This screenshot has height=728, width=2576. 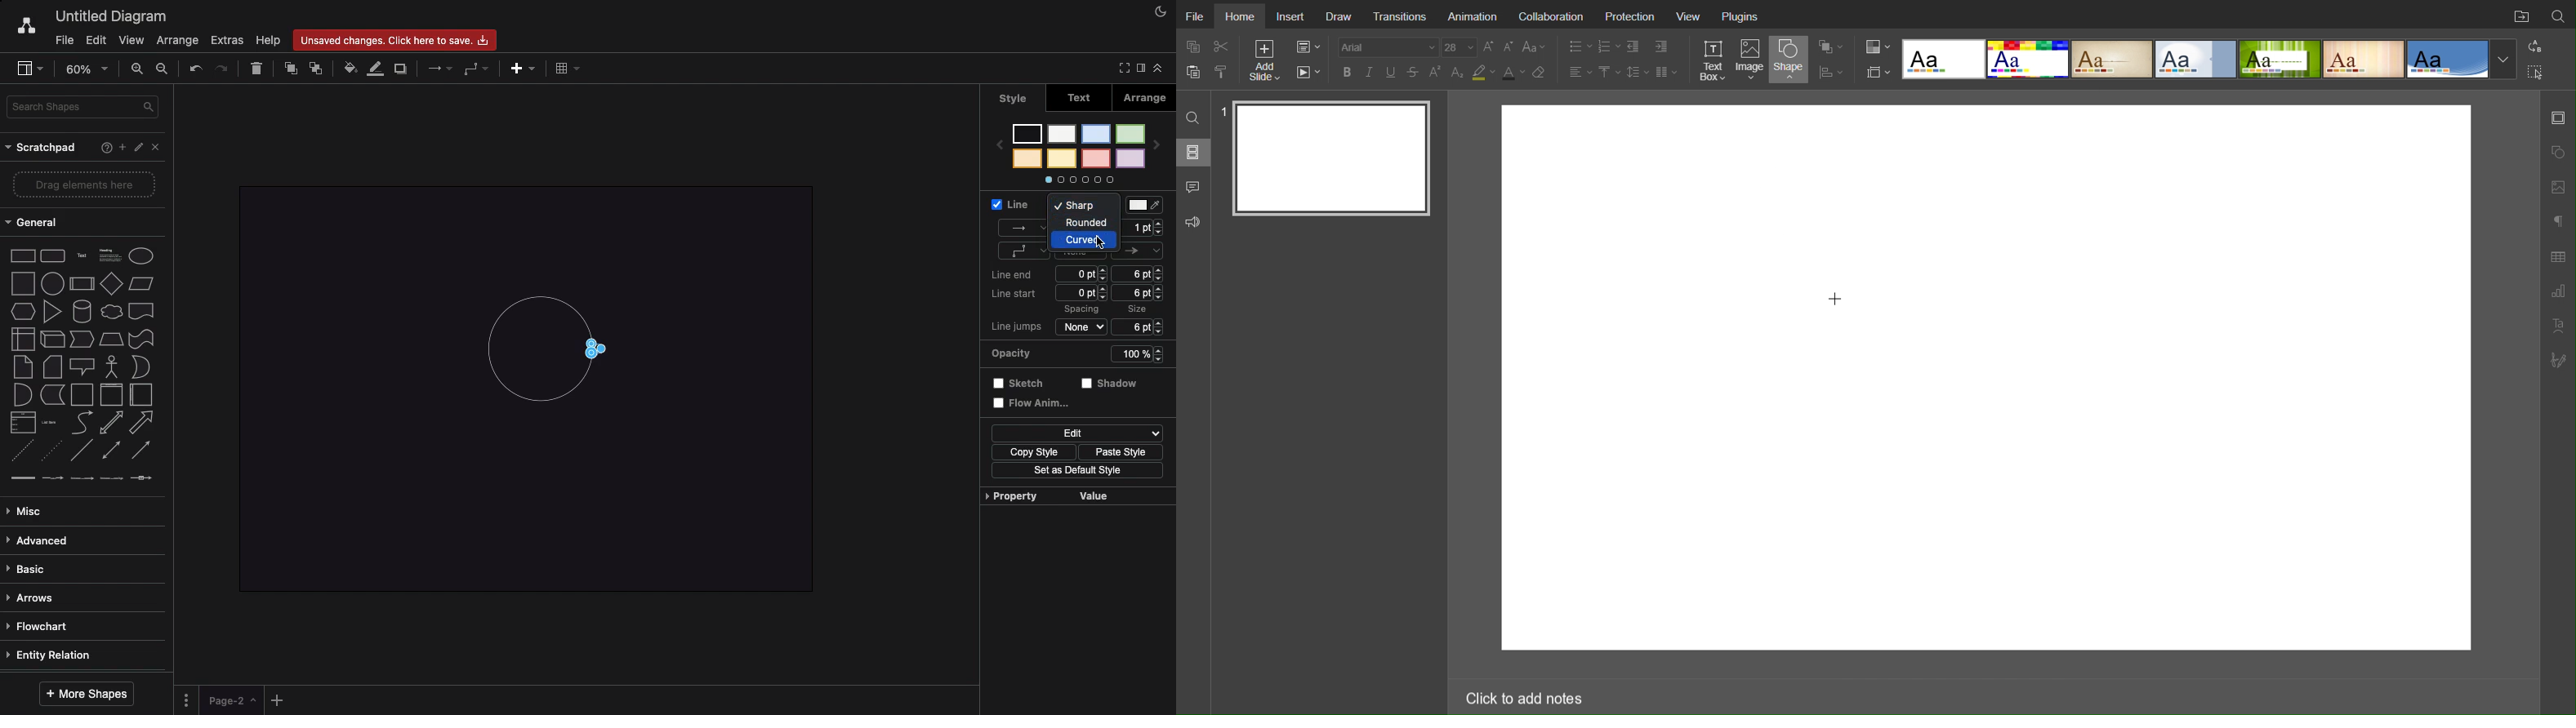 I want to click on Text Art, so click(x=2558, y=325).